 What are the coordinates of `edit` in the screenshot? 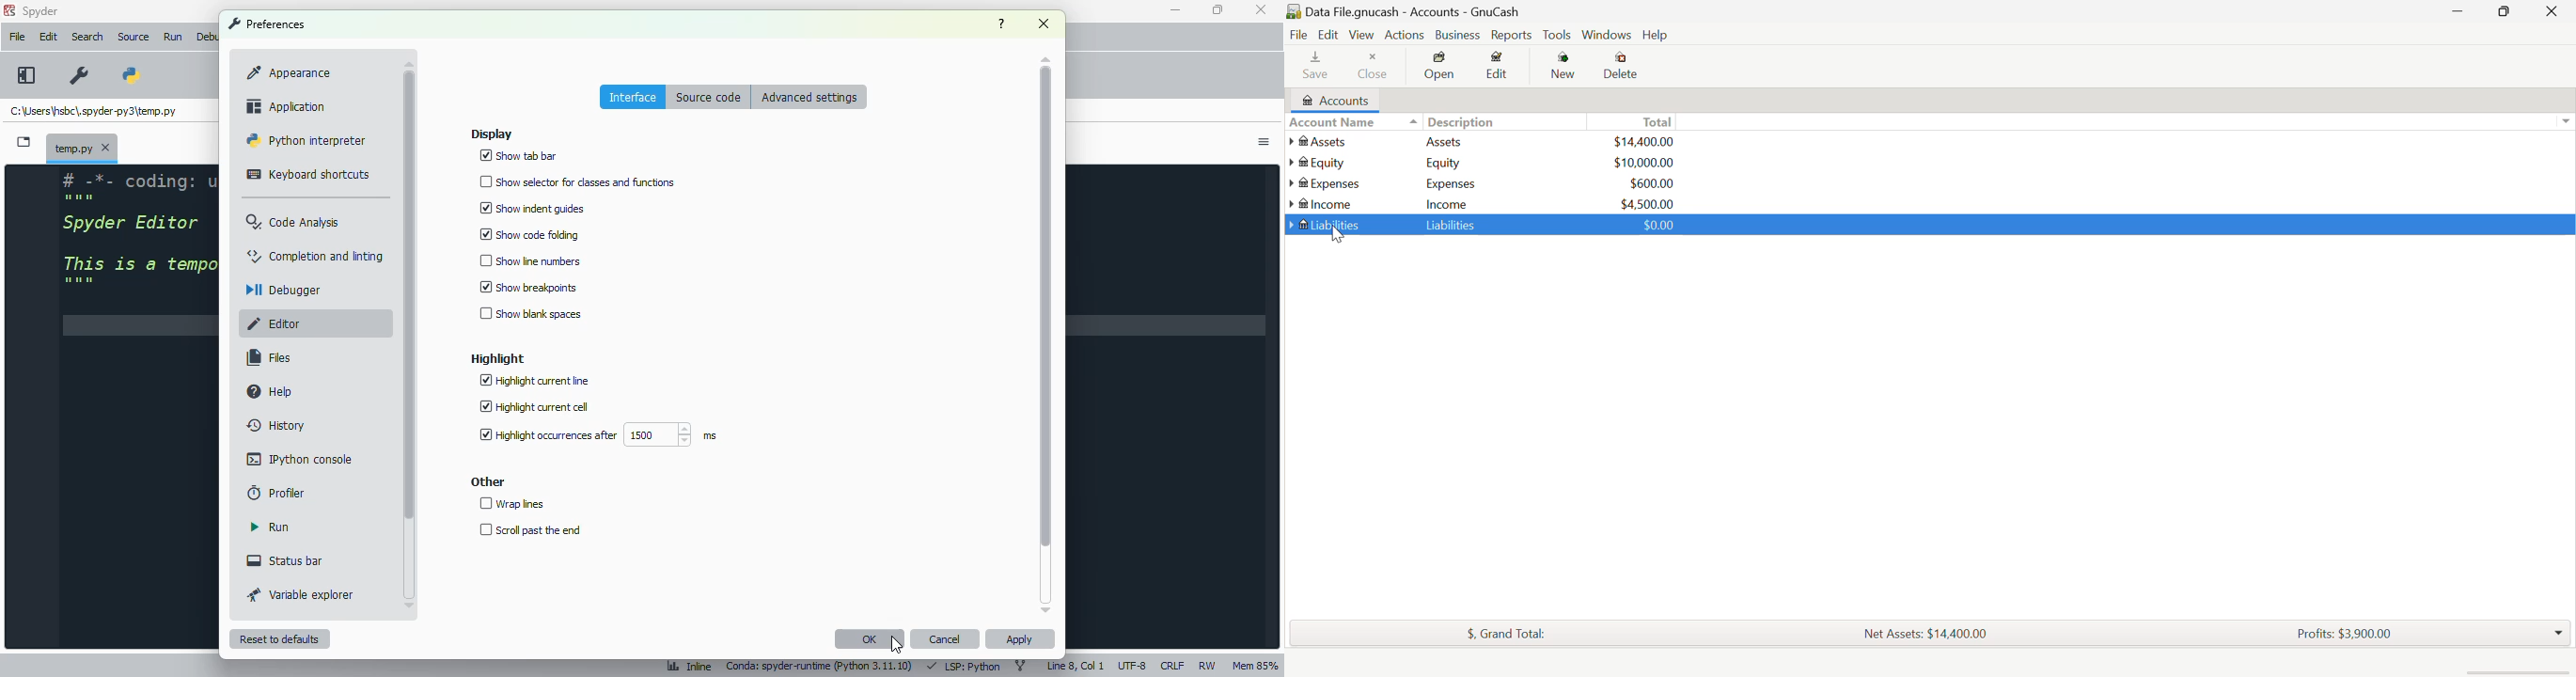 It's located at (49, 37).